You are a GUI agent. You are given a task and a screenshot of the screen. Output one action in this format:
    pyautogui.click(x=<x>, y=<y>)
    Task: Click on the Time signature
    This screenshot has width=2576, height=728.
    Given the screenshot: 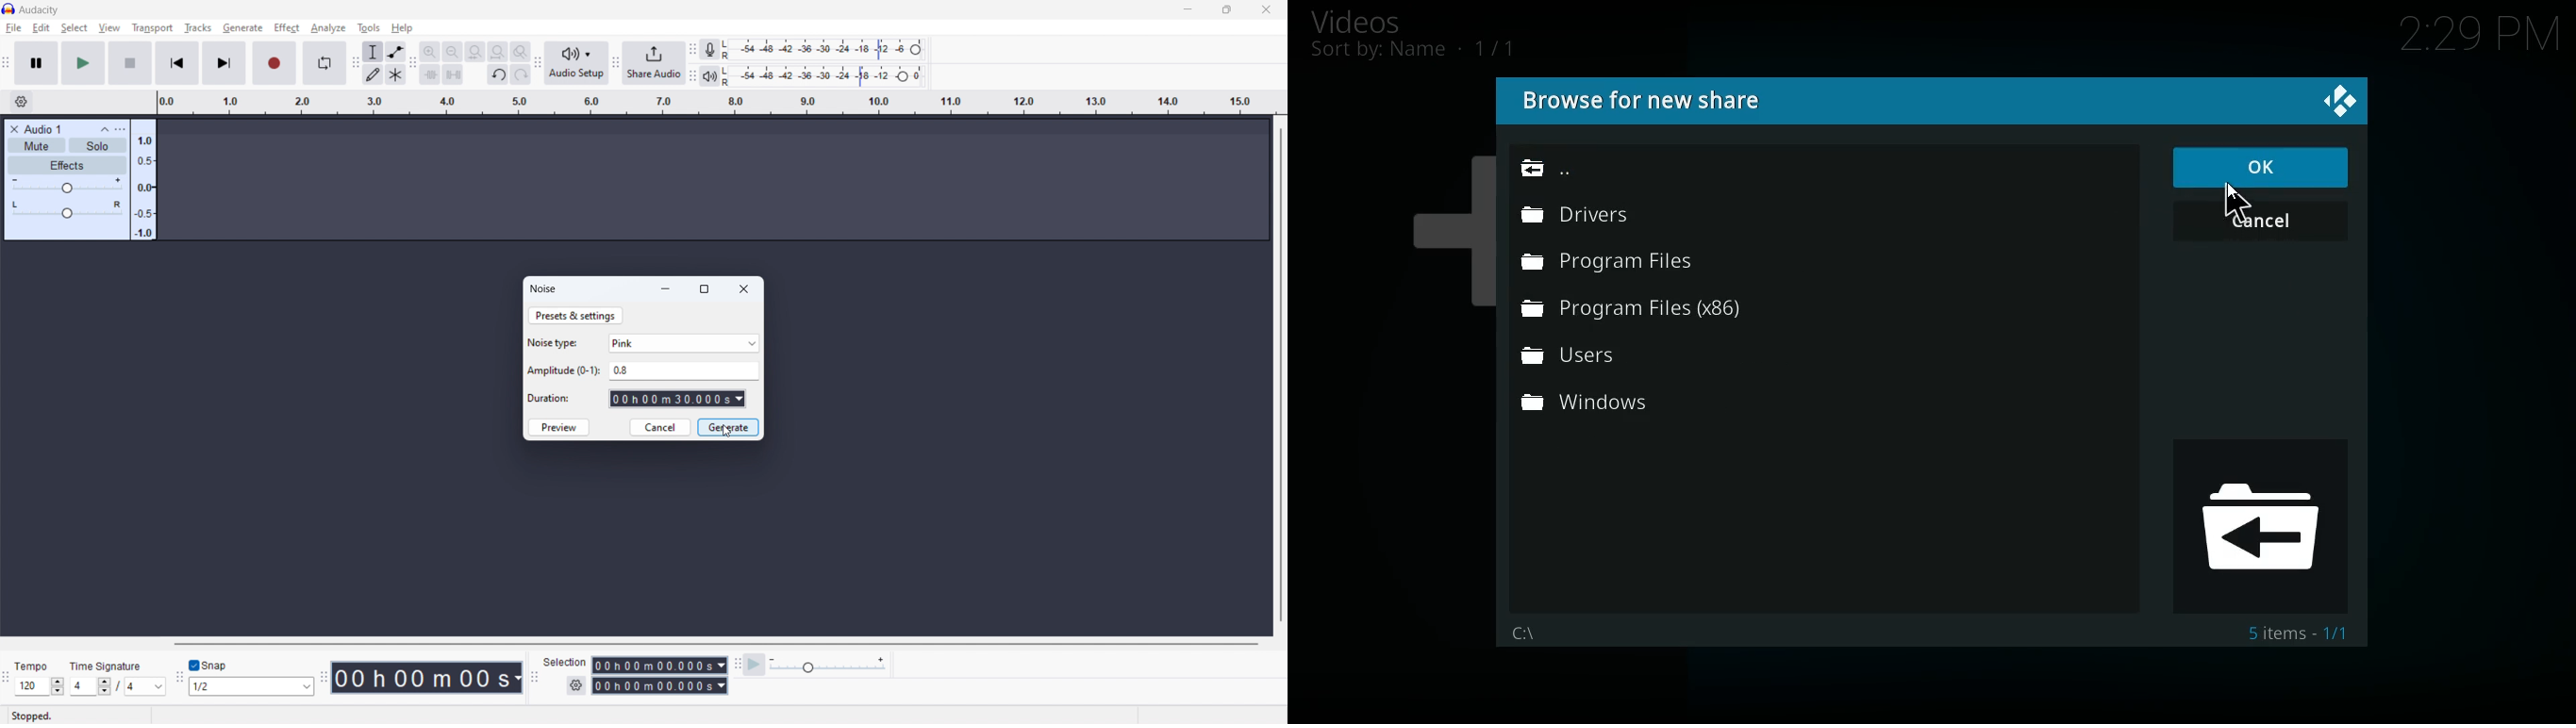 What is the action you would take?
    pyautogui.click(x=108, y=665)
    